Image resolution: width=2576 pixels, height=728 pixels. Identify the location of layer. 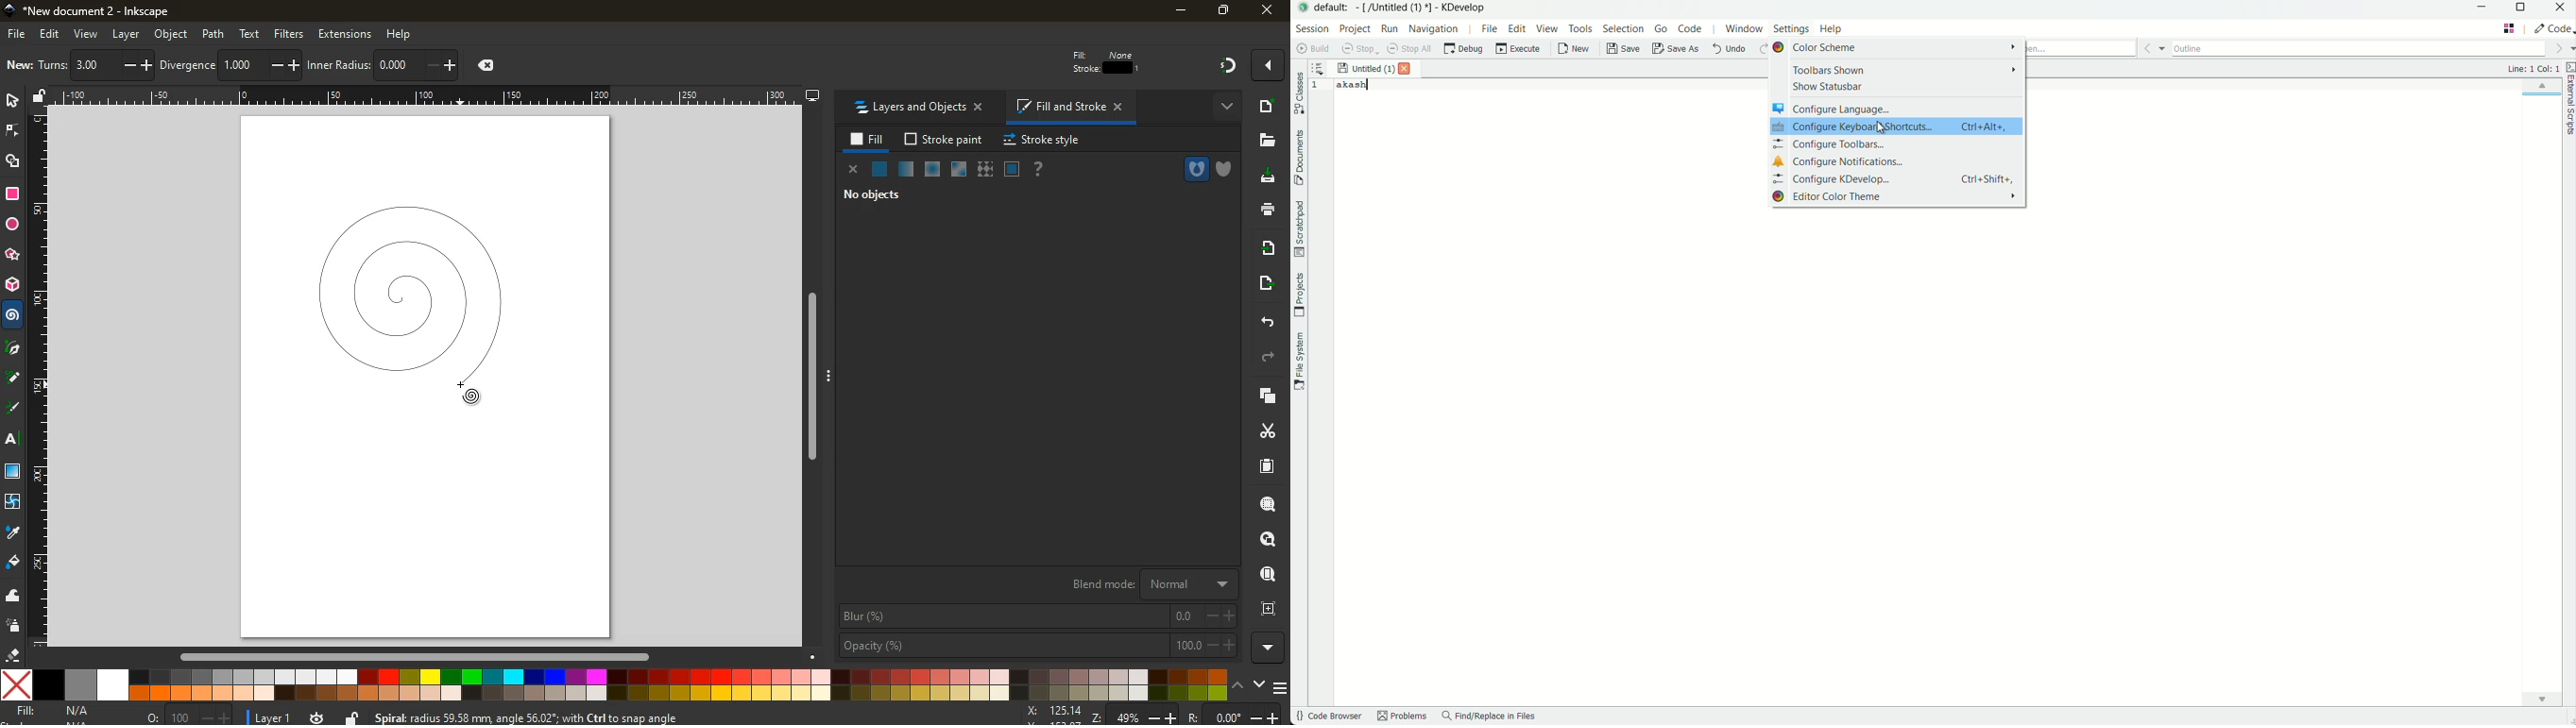
(270, 716).